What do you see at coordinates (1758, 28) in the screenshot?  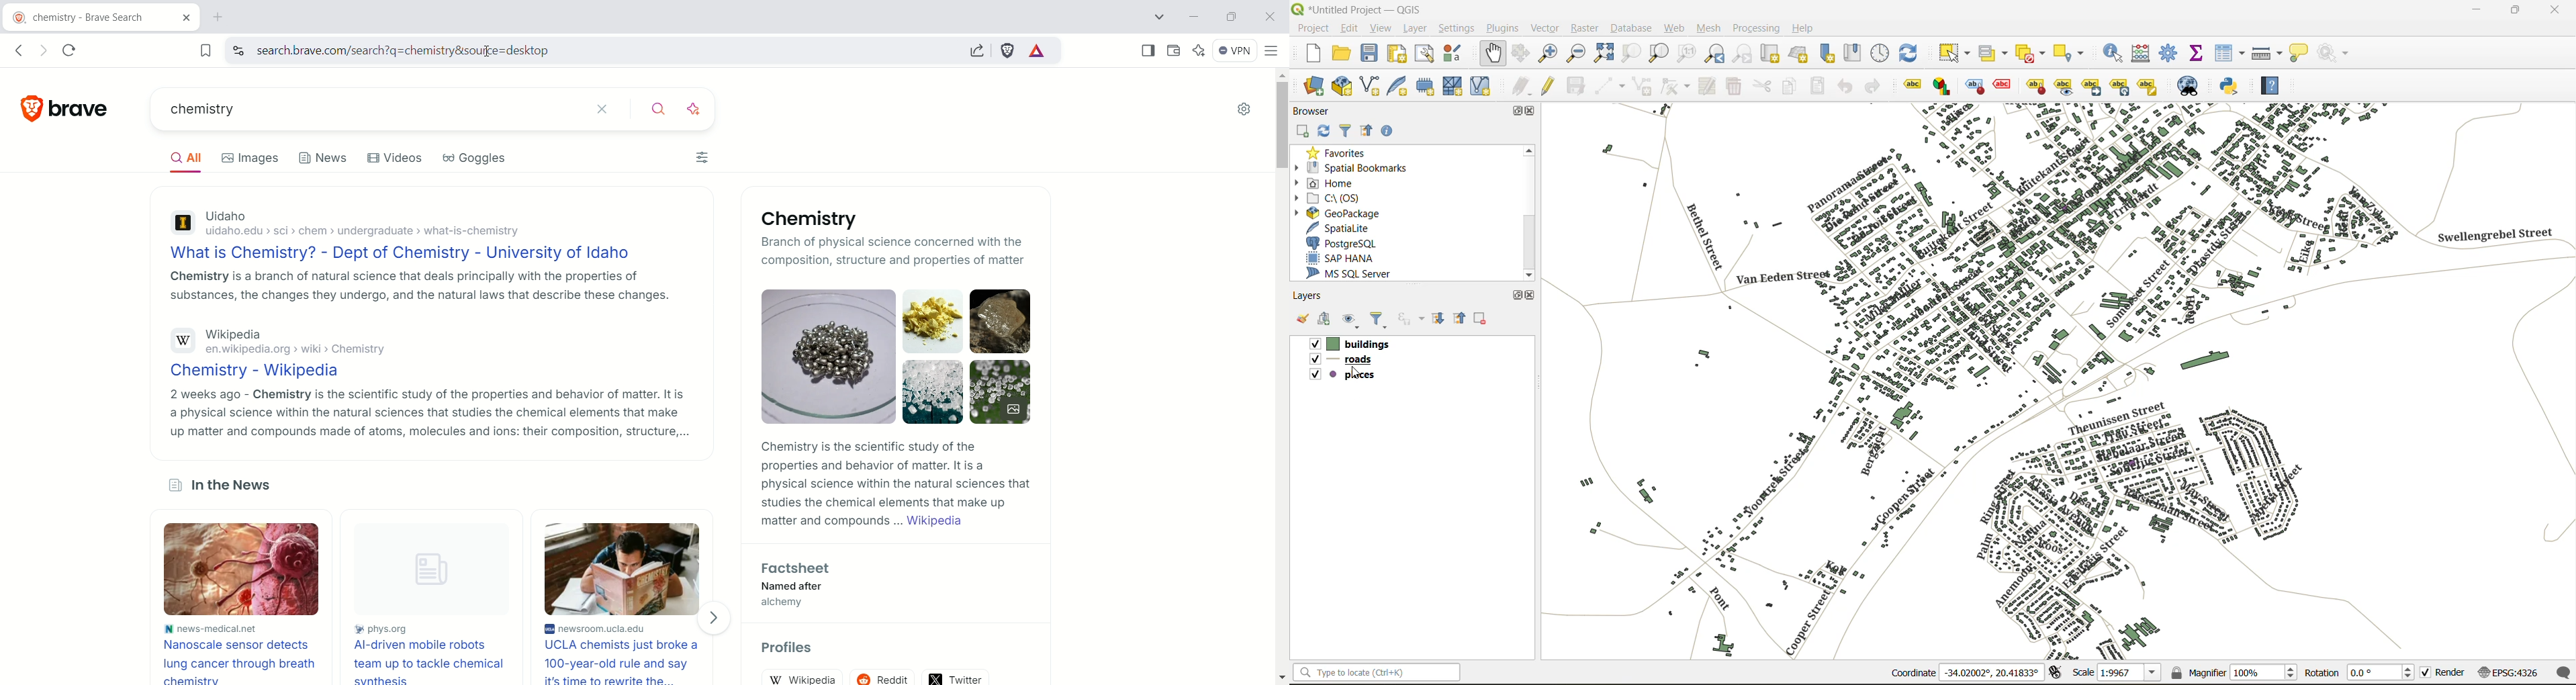 I see `processing` at bounding box center [1758, 28].